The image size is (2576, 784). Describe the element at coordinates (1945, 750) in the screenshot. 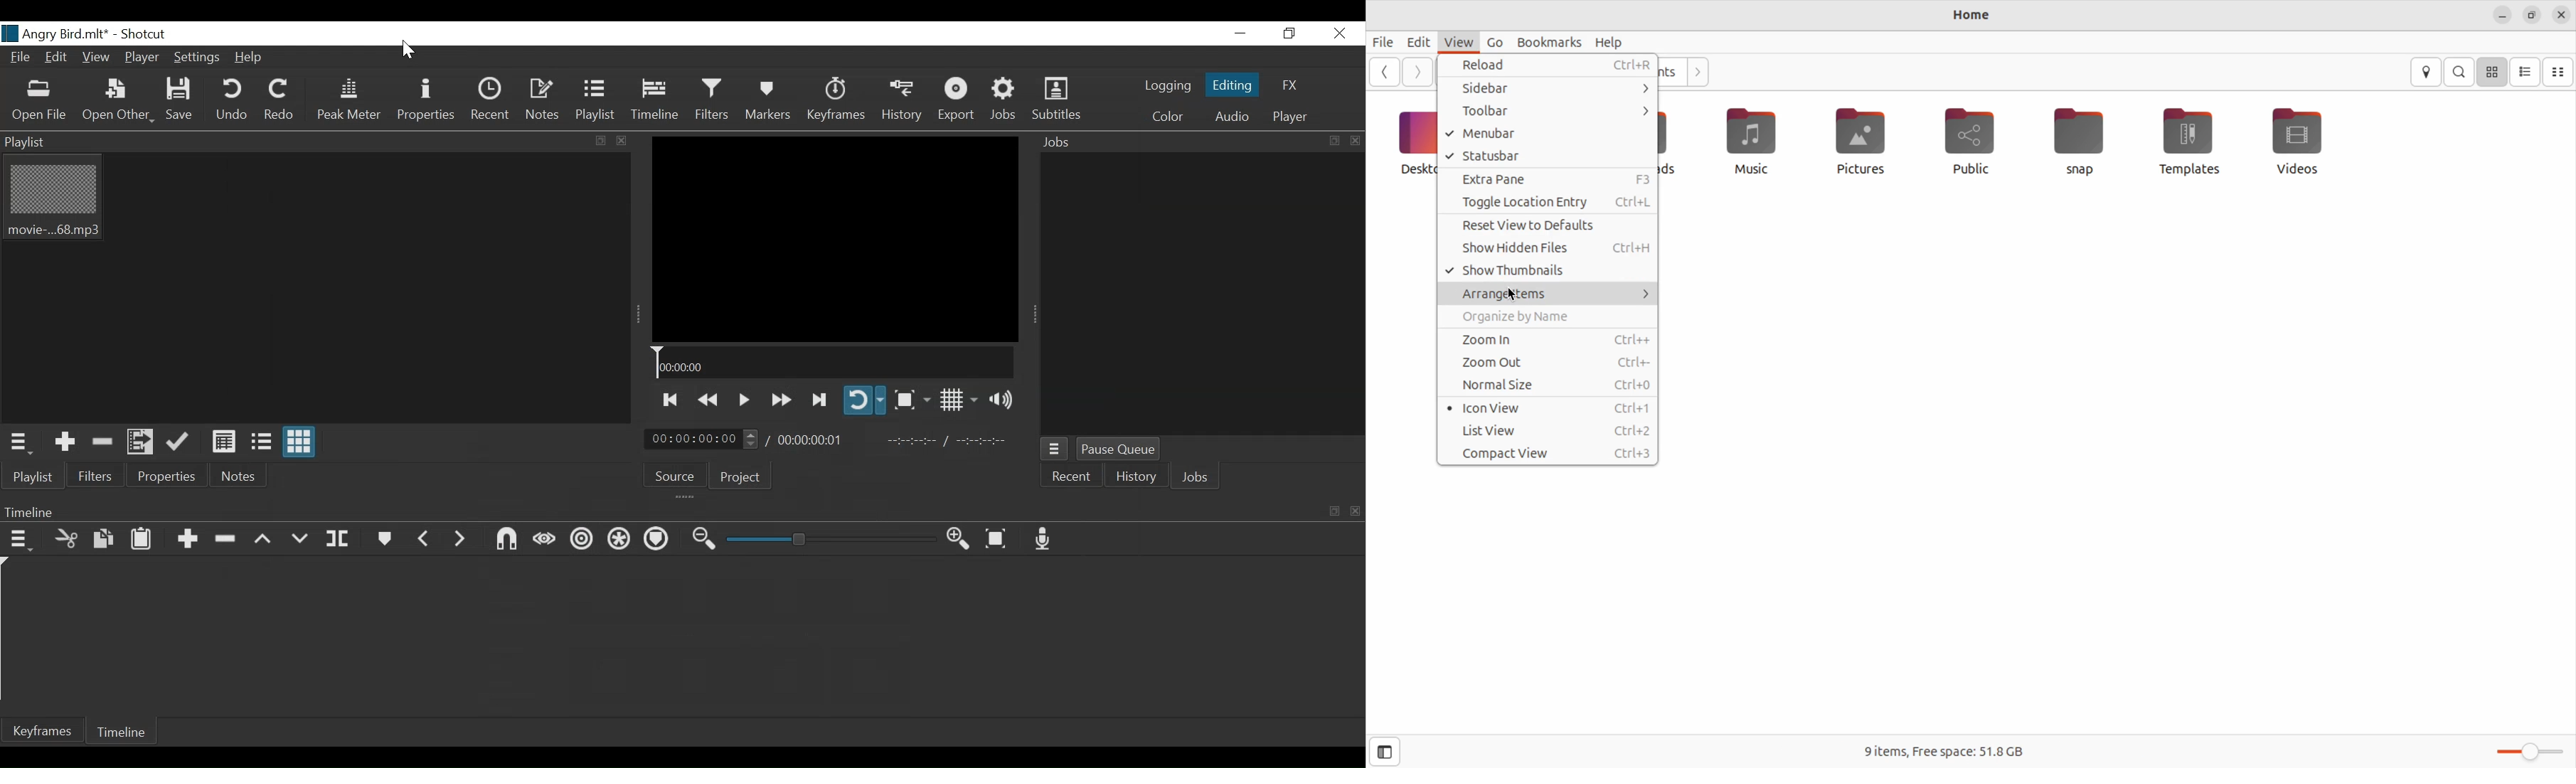

I see ` free space ` at that location.